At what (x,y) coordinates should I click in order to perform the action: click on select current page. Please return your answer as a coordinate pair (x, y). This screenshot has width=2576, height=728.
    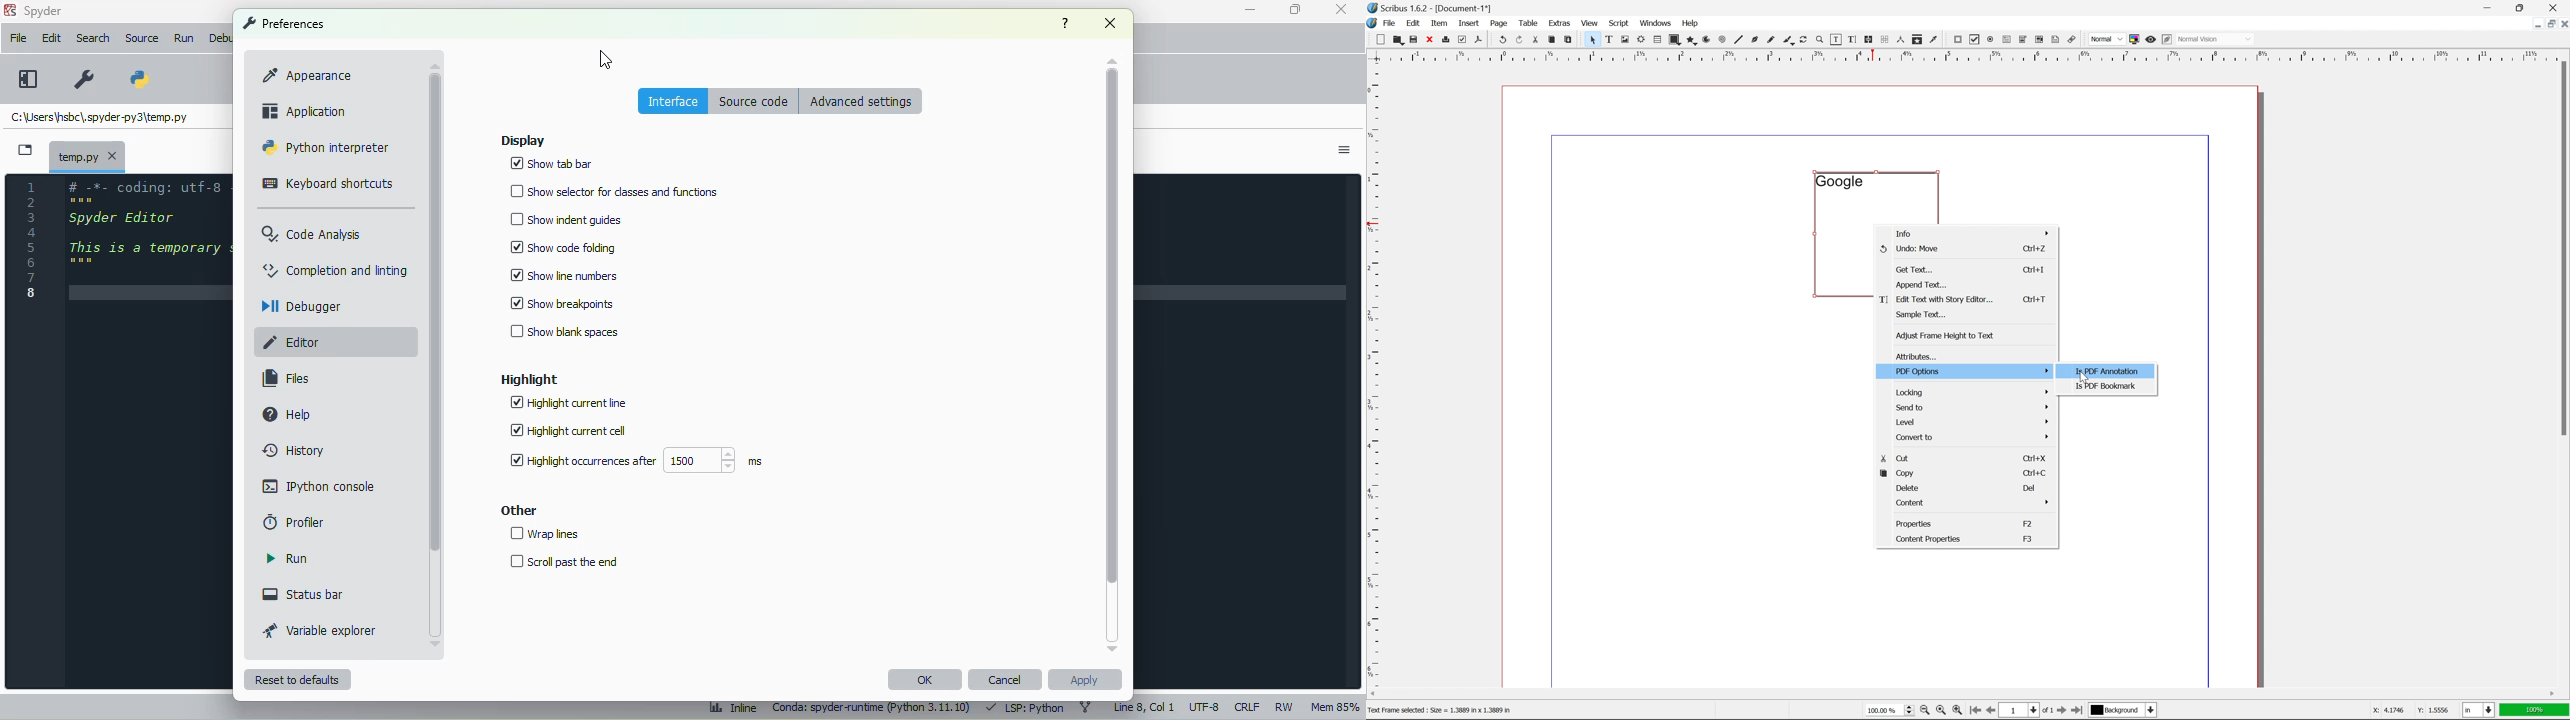
    Looking at the image, I should click on (2026, 711).